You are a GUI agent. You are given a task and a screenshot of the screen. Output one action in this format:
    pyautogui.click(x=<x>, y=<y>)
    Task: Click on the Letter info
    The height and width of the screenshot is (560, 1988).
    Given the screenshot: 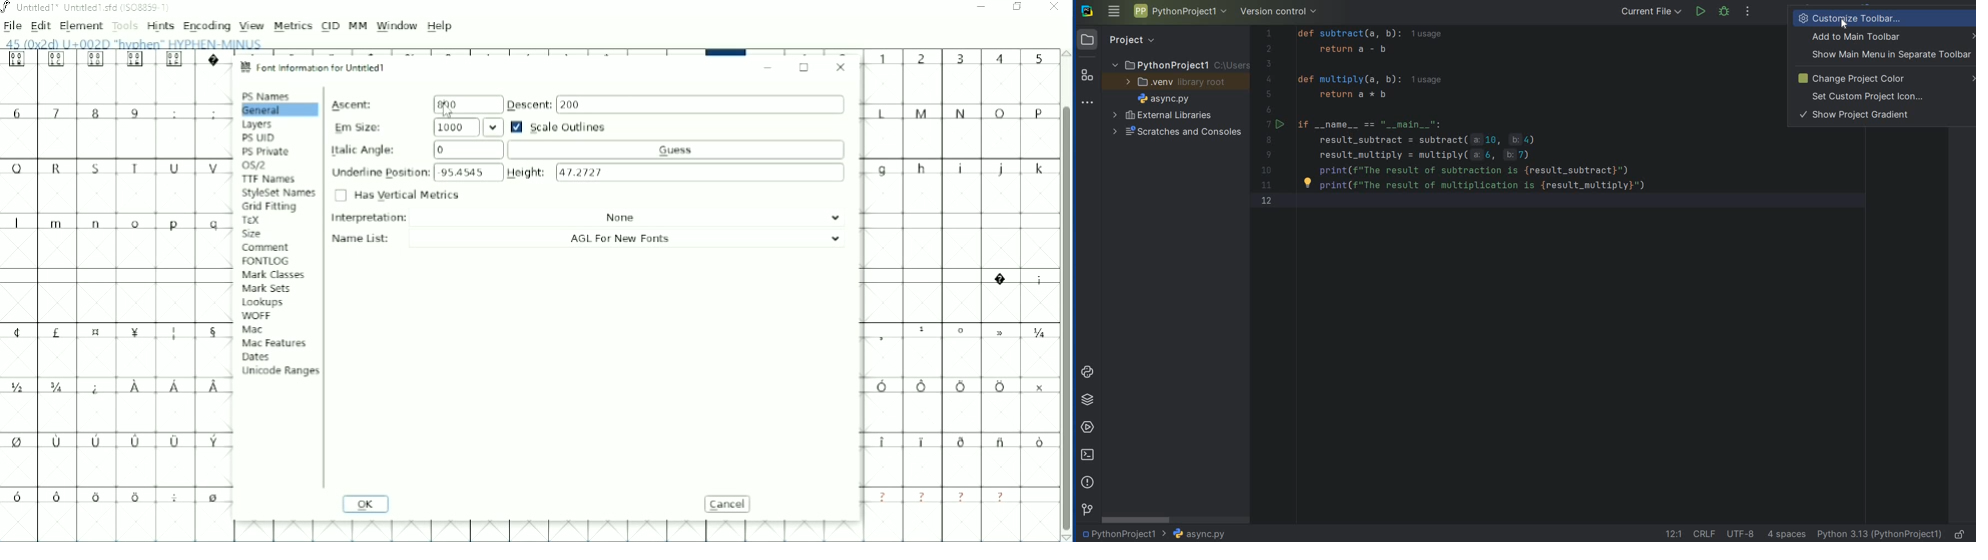 What is the action you would take?
    pyautogui.click(x=141, y=43)
    